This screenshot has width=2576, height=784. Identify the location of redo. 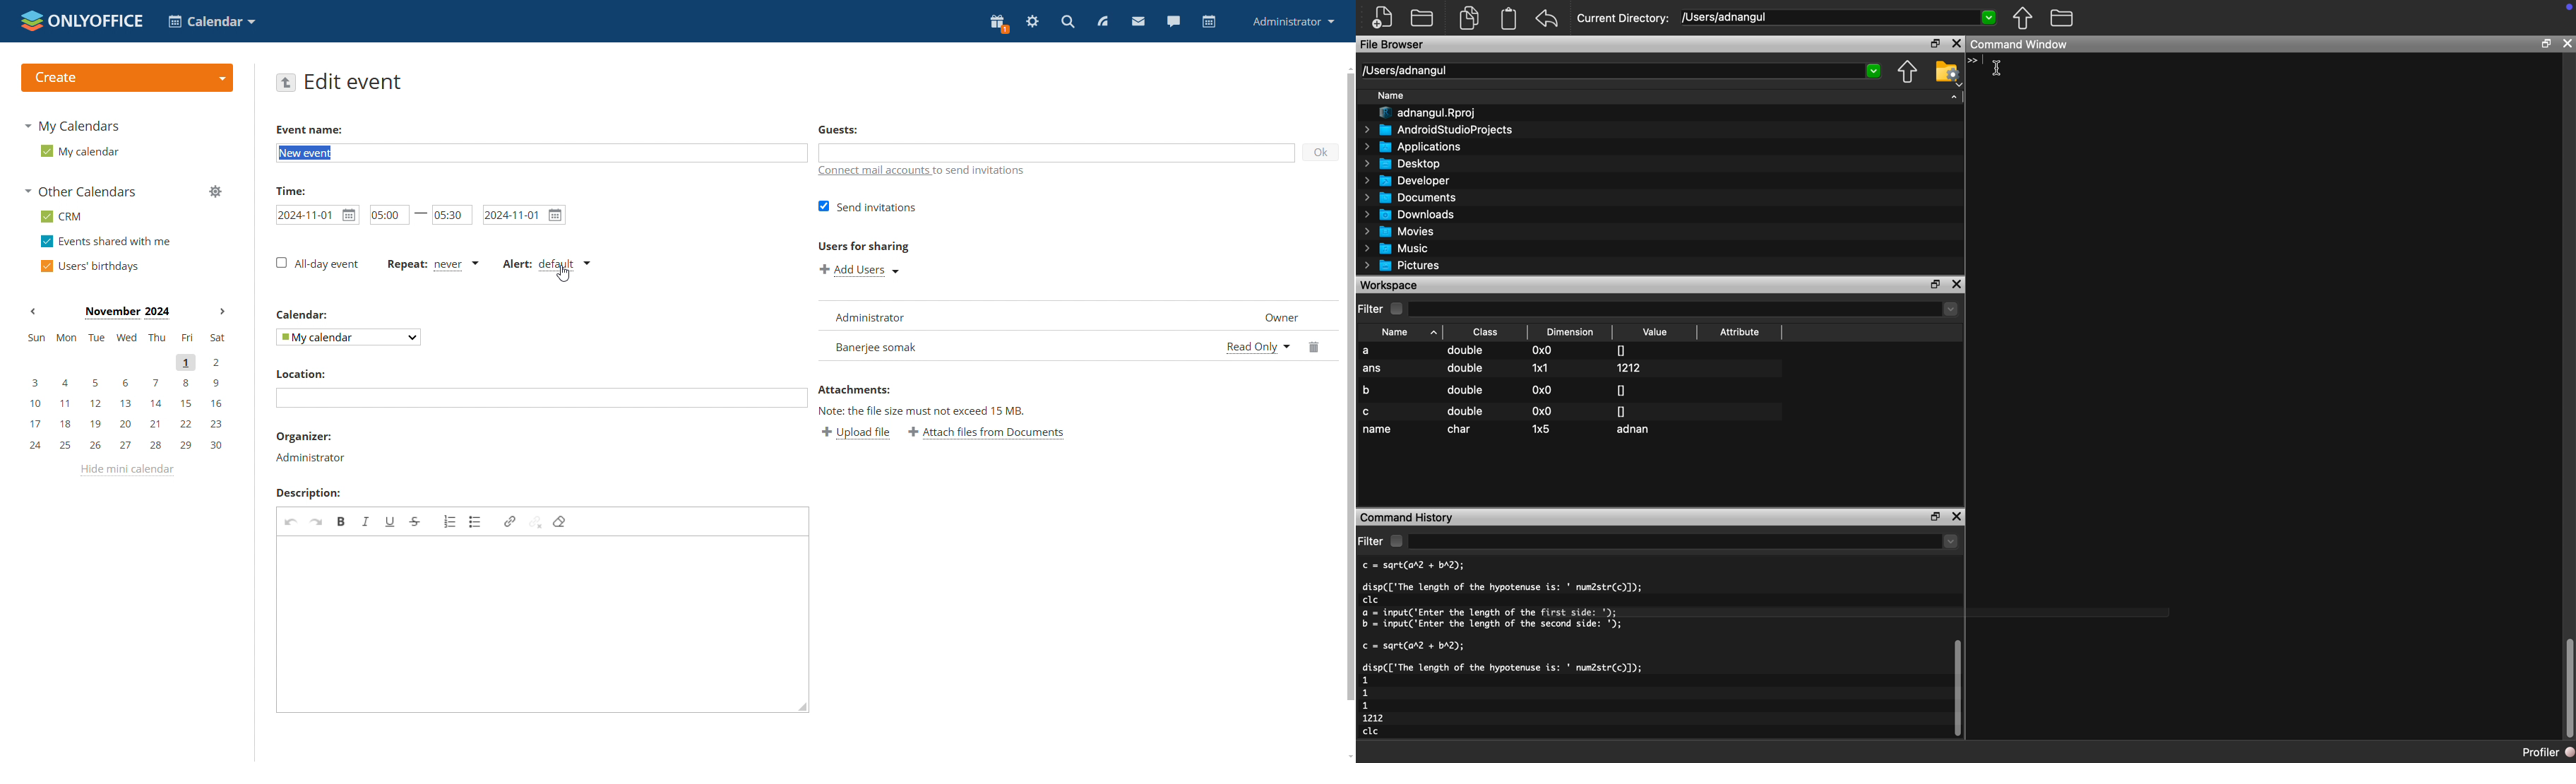
(316, 523).